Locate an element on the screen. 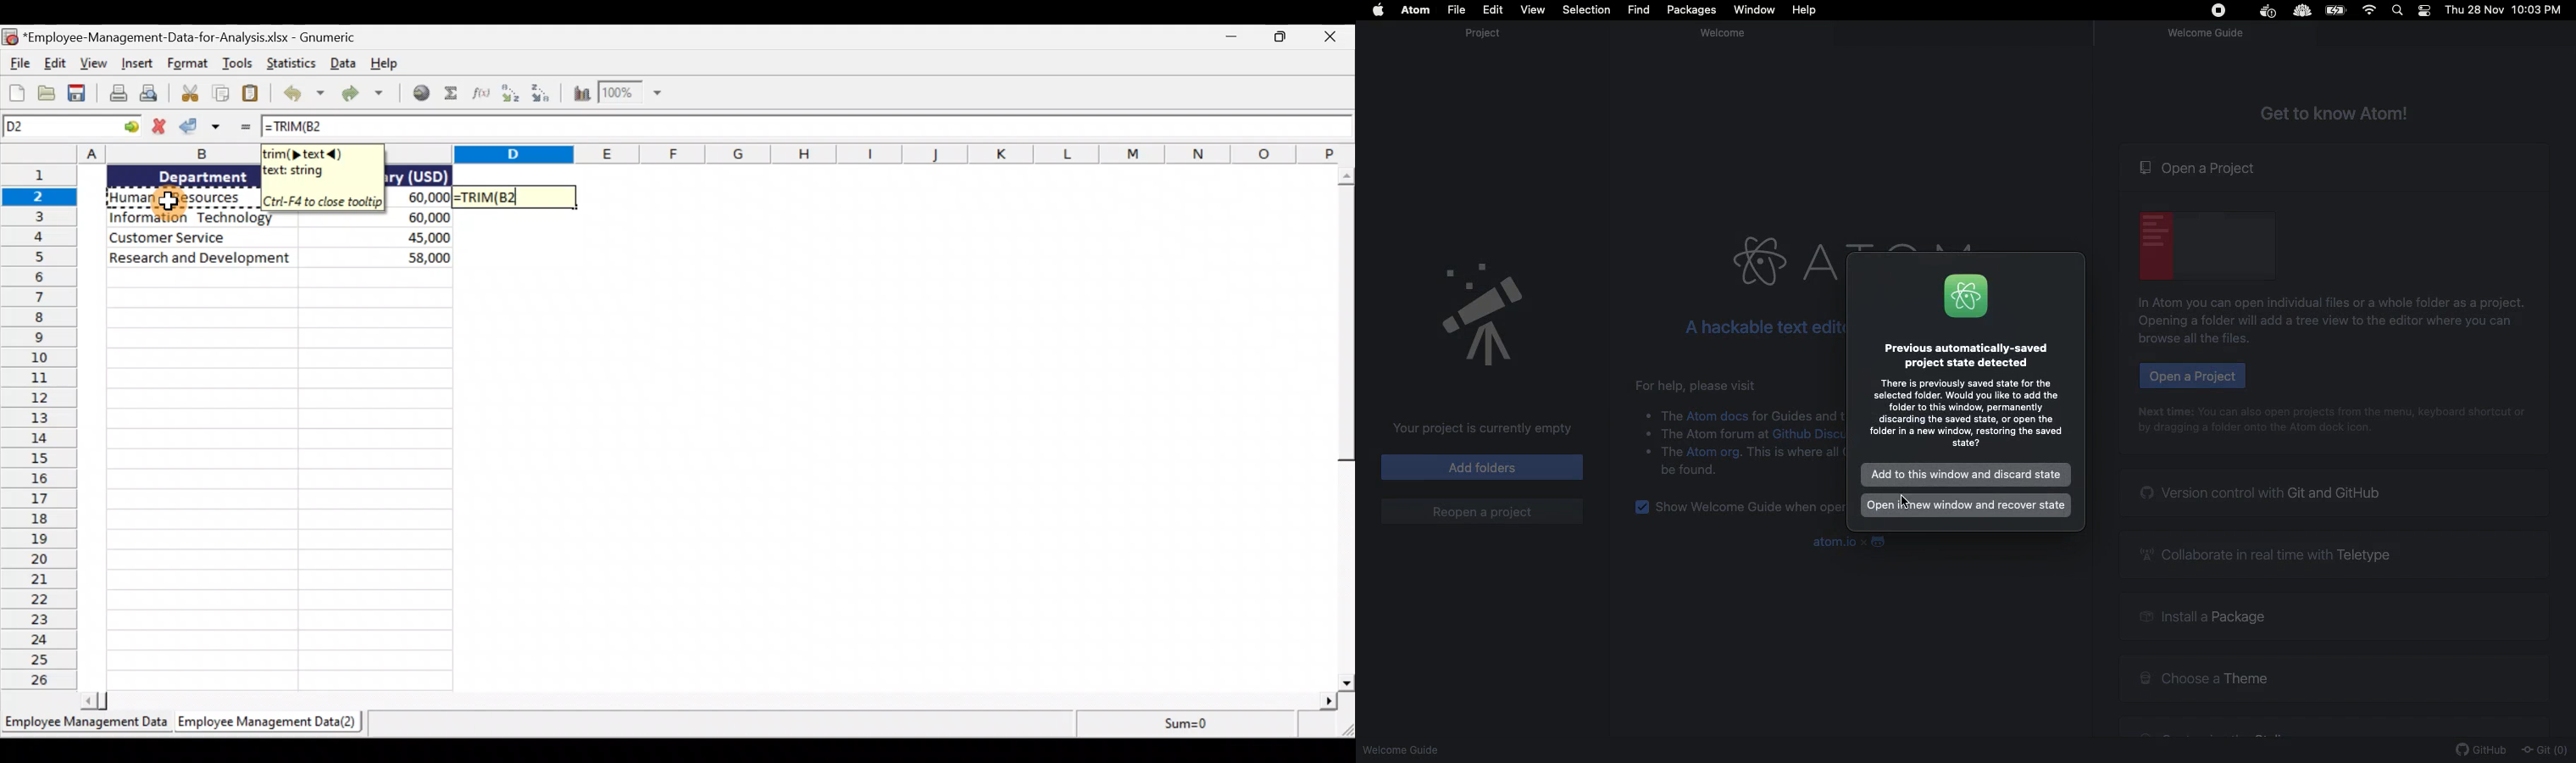  Document name is located at coordinates (204, 35).